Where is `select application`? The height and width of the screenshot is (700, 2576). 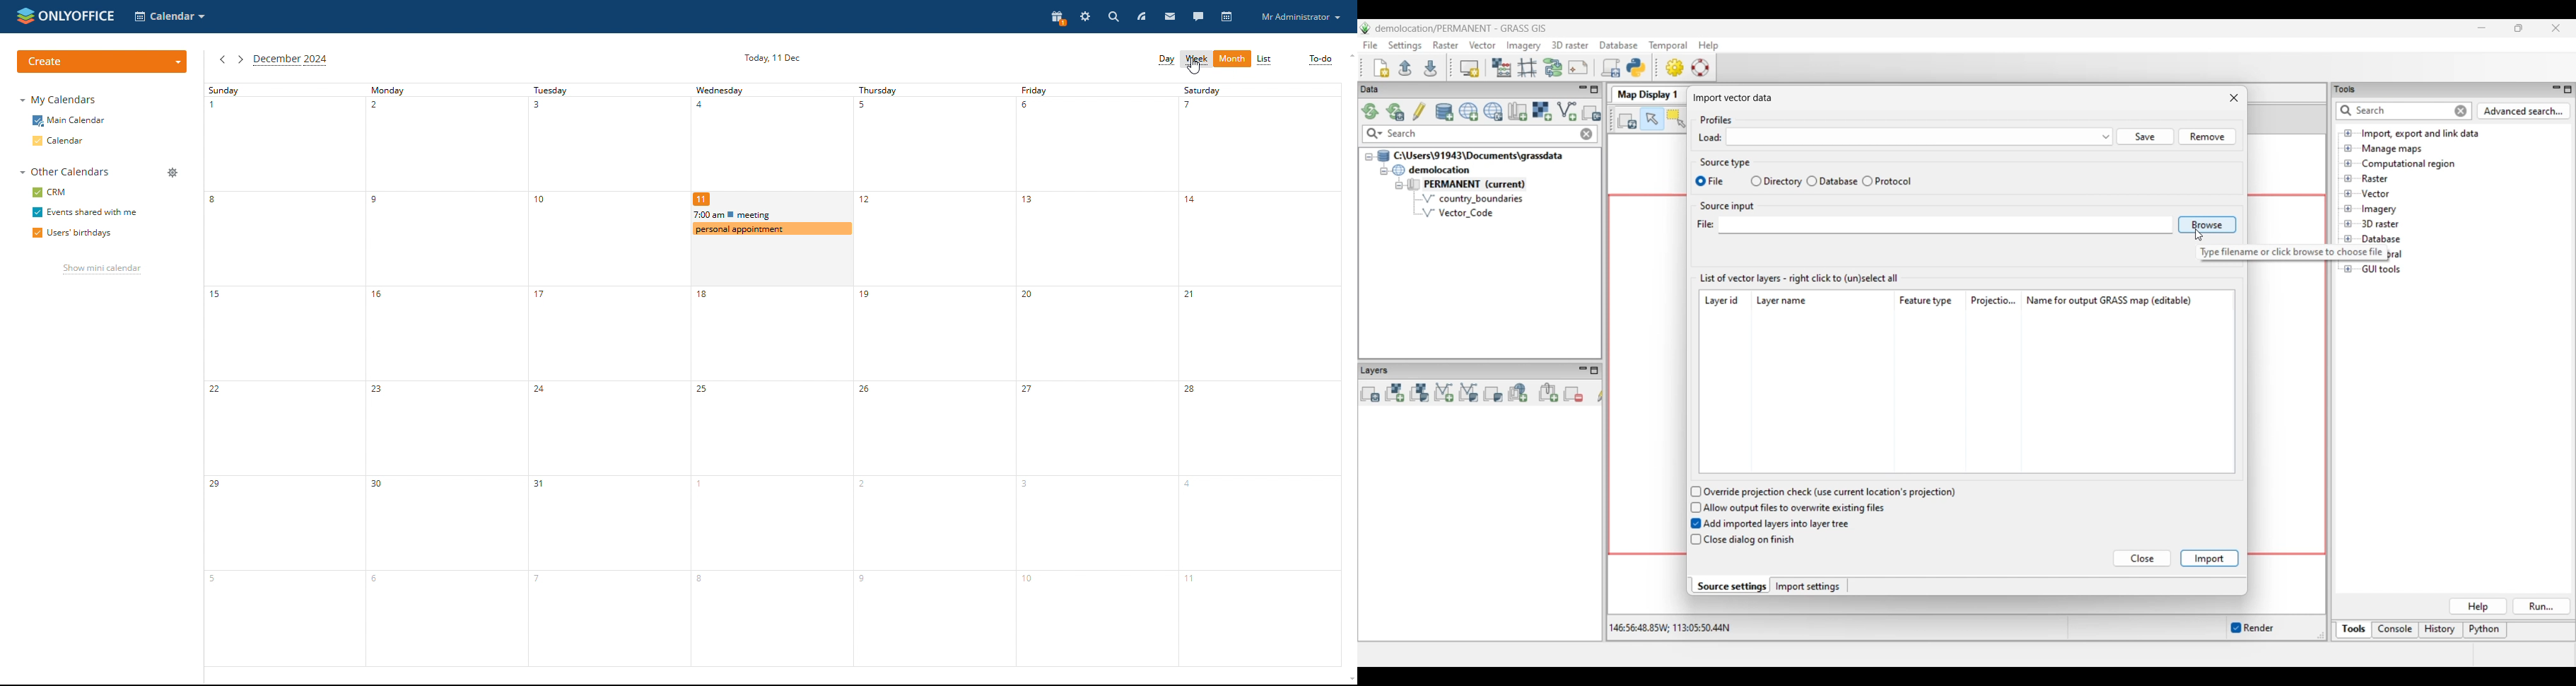
select application is located at coordinates (171, 16).